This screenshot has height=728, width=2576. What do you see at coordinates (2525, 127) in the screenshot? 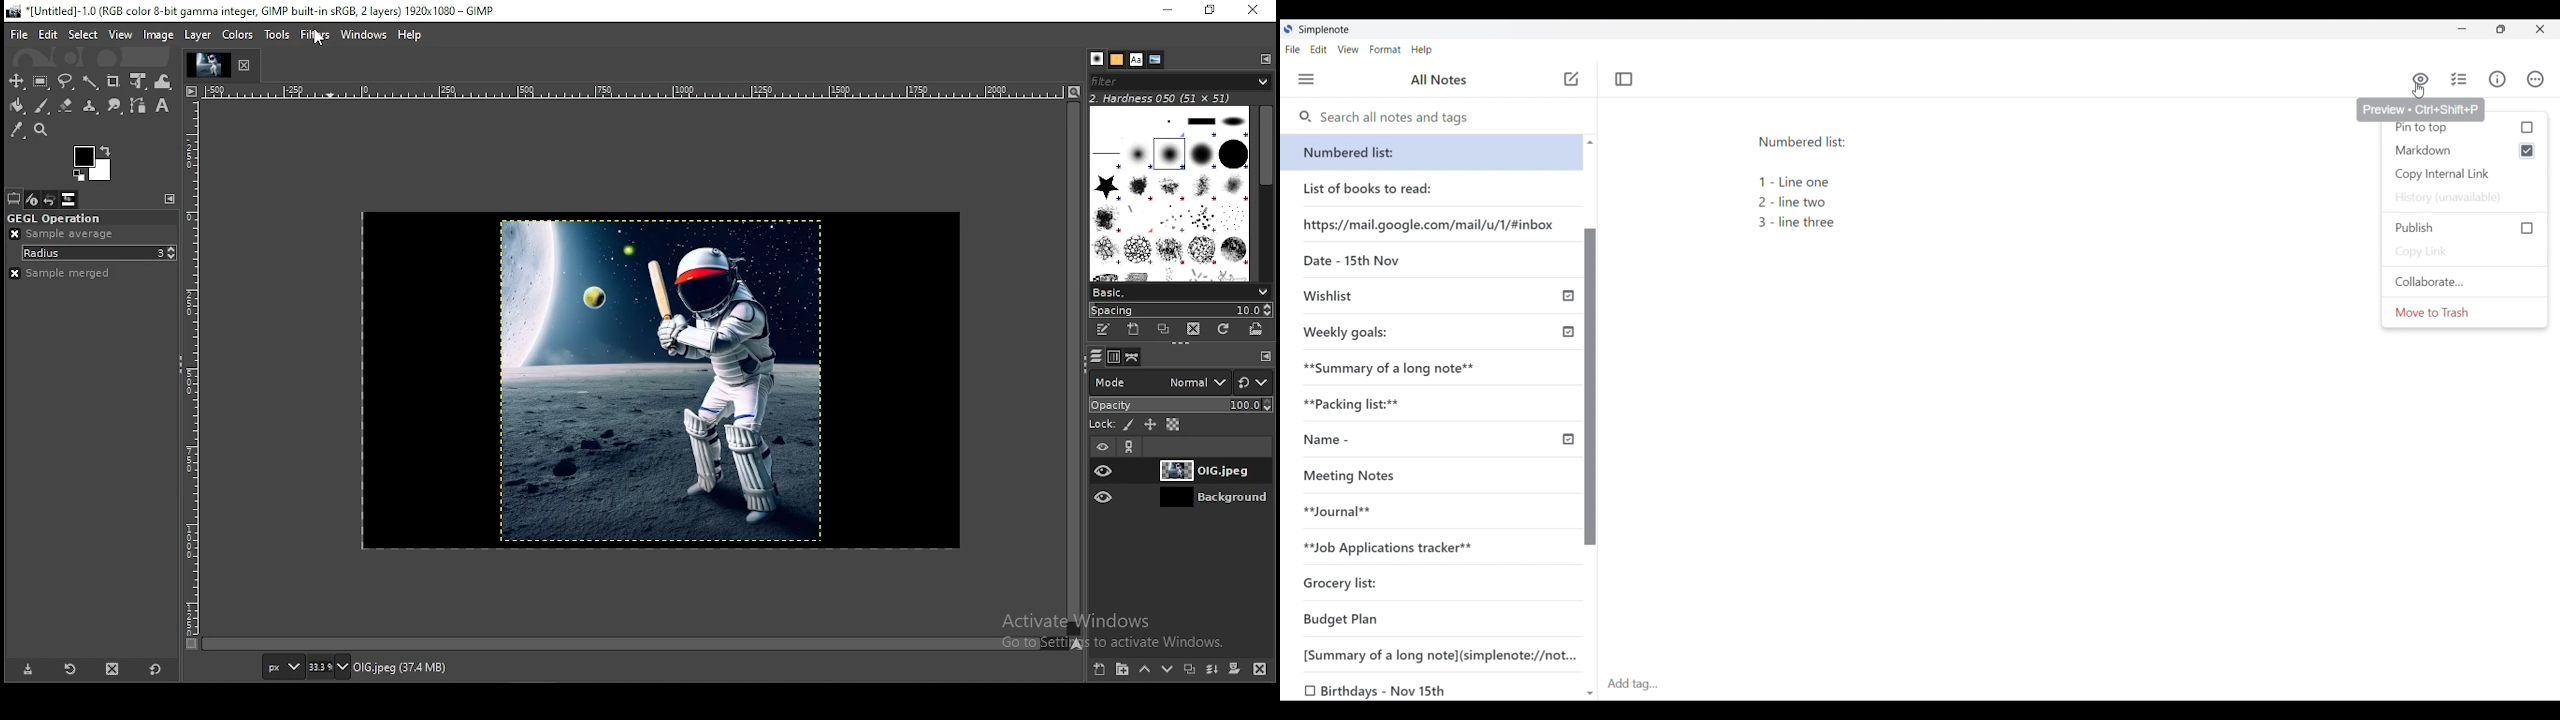
I see `checkbox` at bounding box center [2525, 127].